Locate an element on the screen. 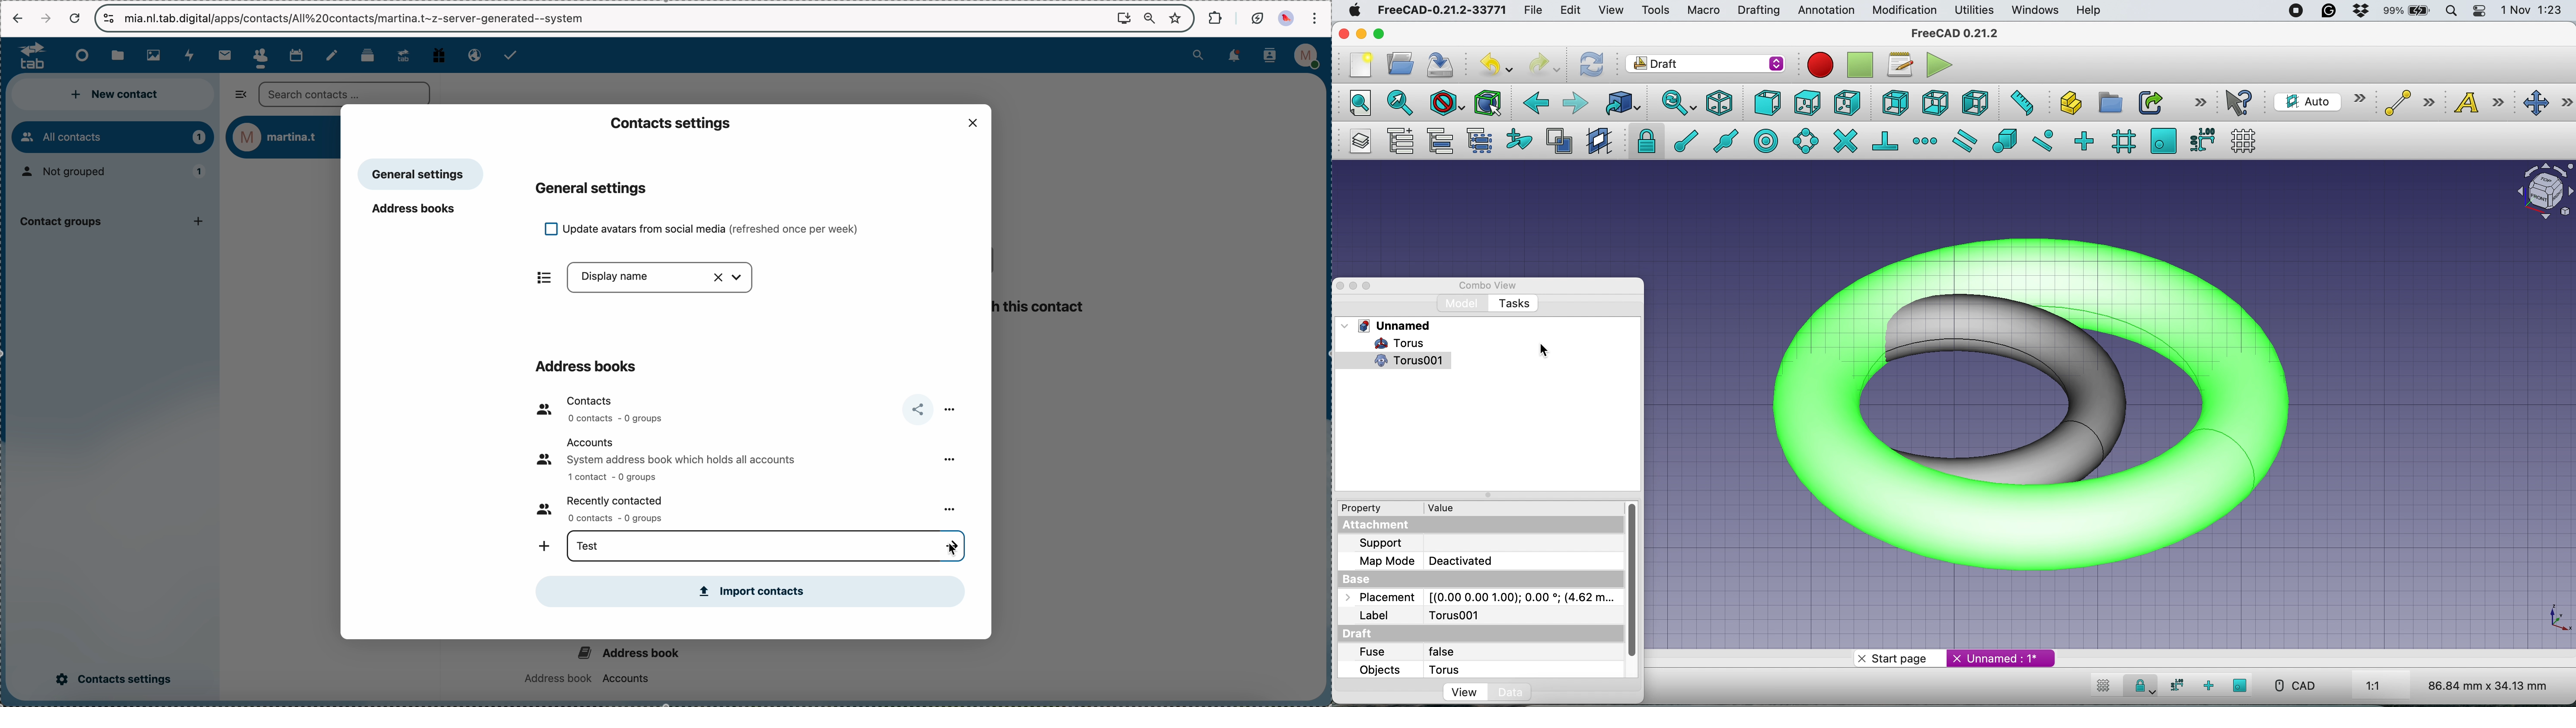 This screenshot has width=2576, height=728. more options is located at coordinates (947, 459).